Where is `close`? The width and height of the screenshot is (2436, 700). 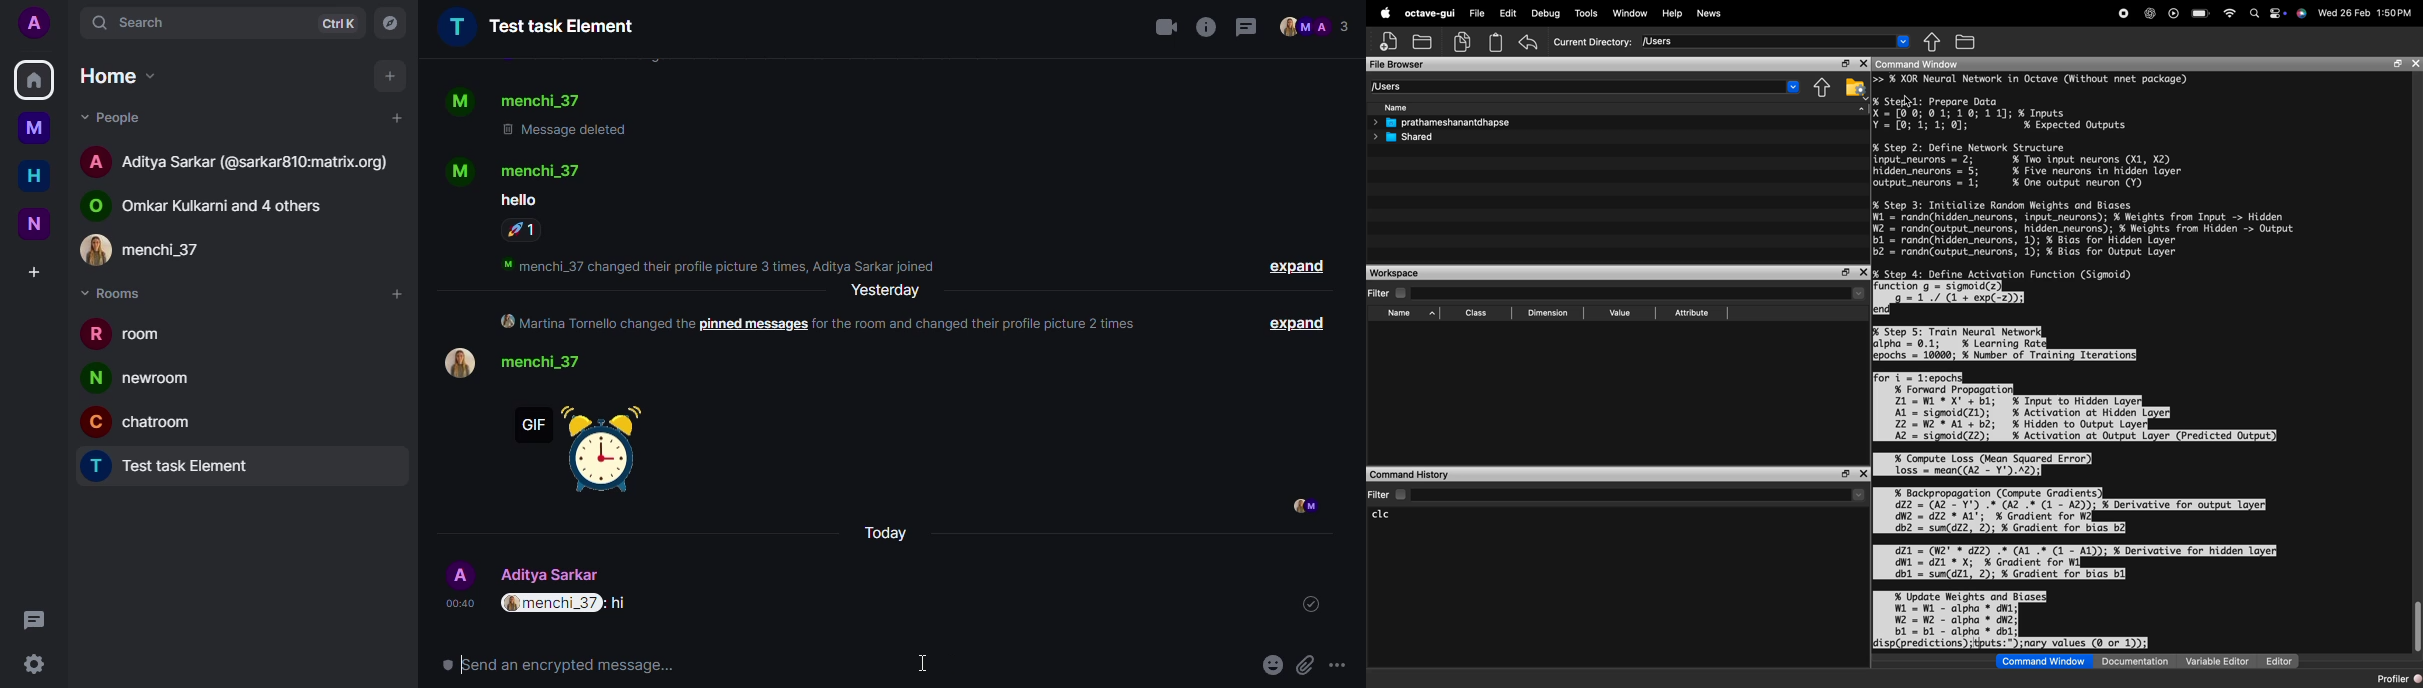 close is located at coordinates (1863, 474).